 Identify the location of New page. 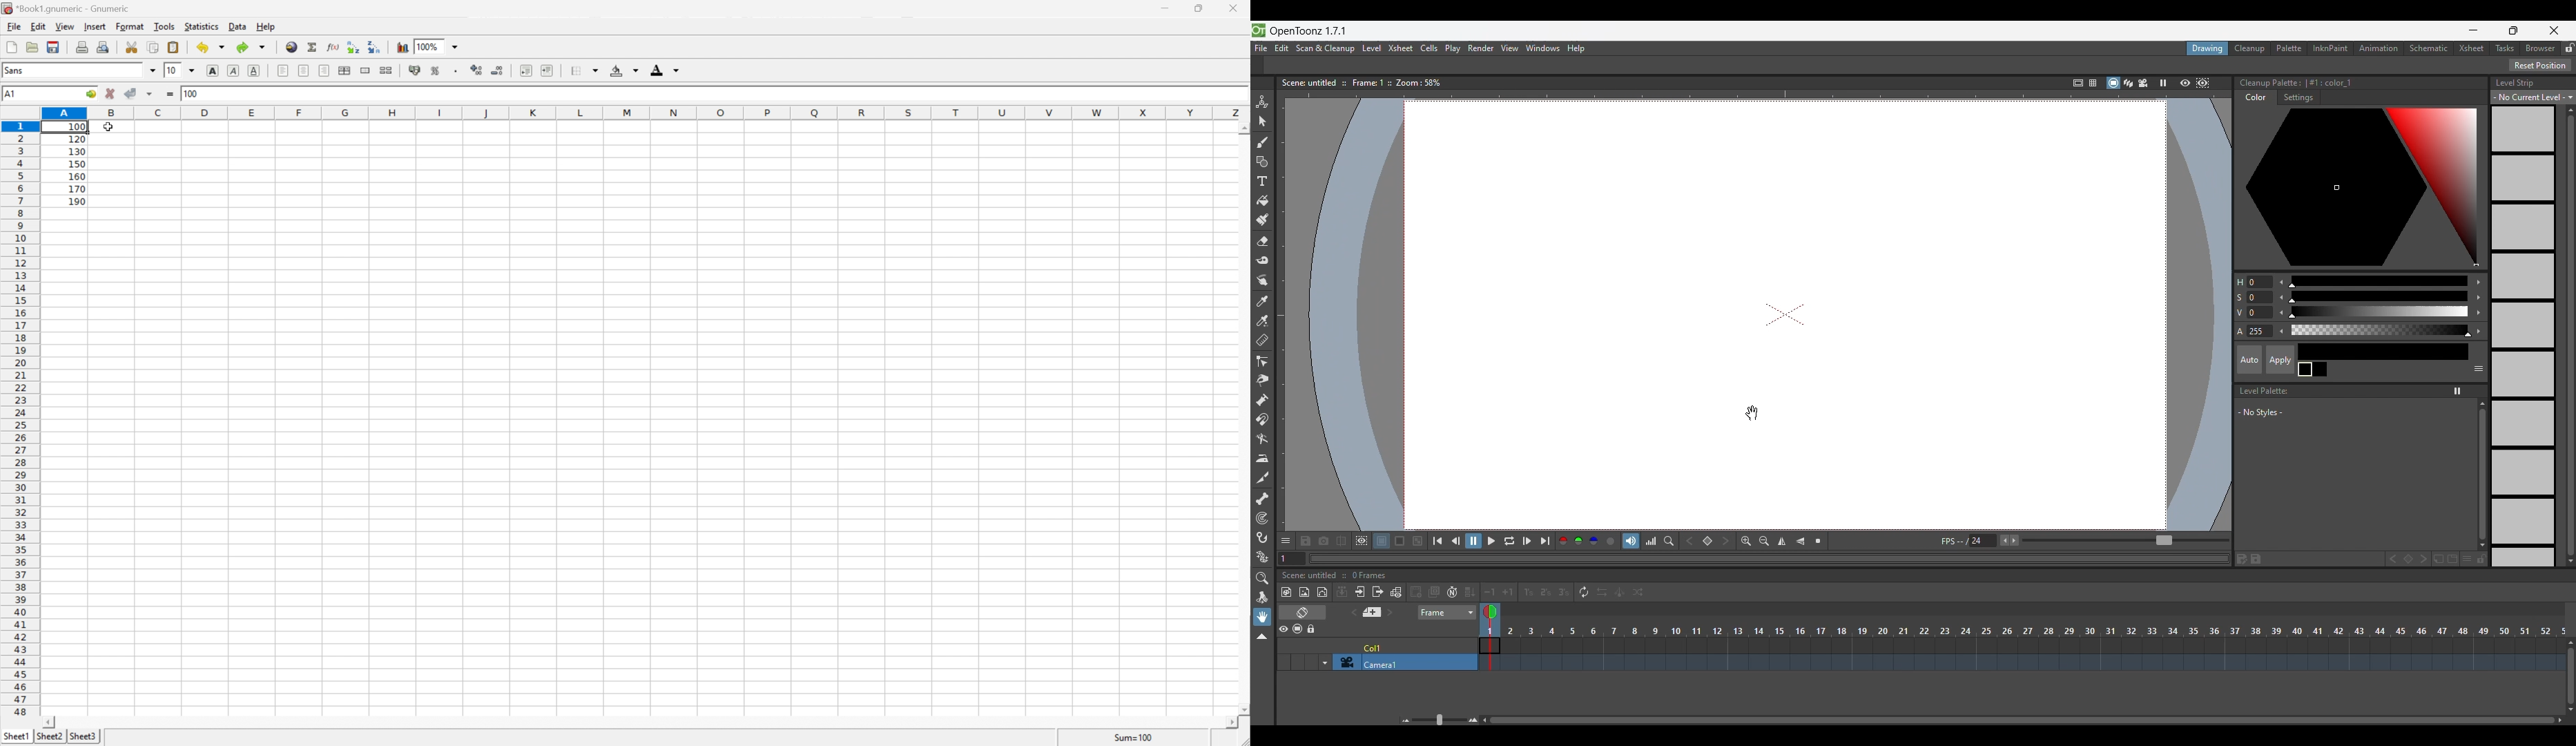
(2439, 559).